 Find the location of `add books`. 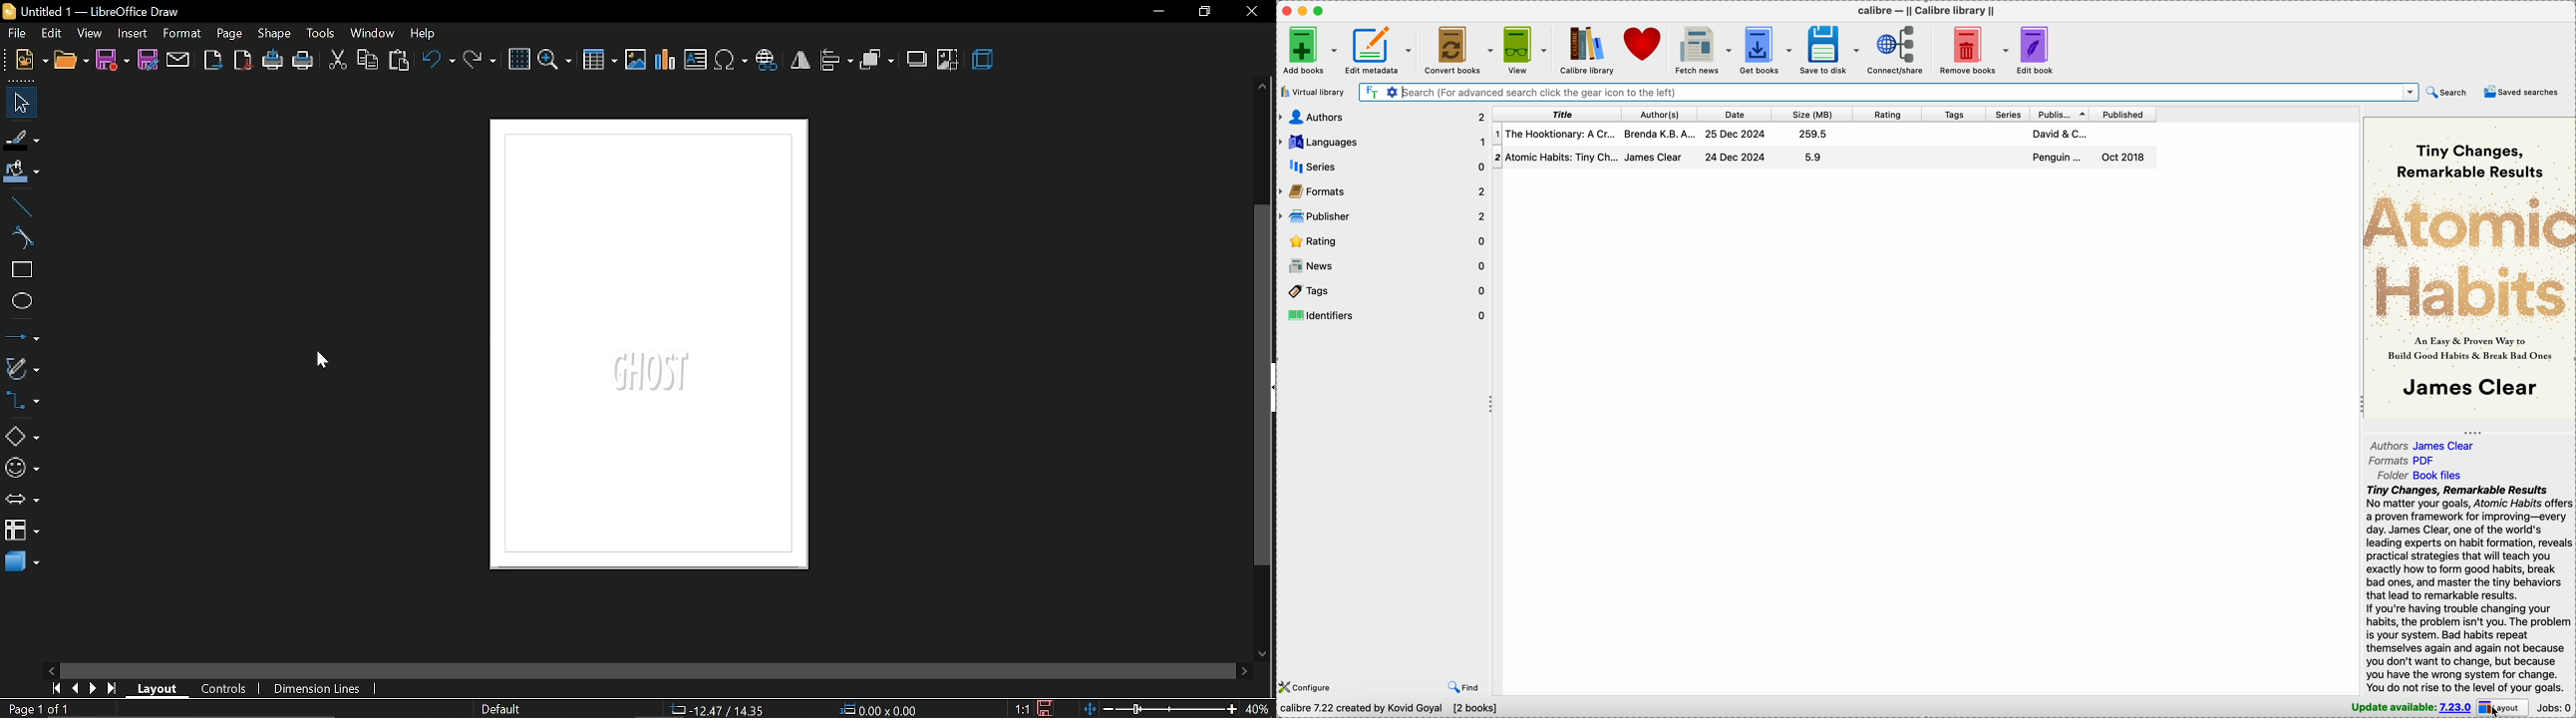

add books is located at coordinates (1307, 49).